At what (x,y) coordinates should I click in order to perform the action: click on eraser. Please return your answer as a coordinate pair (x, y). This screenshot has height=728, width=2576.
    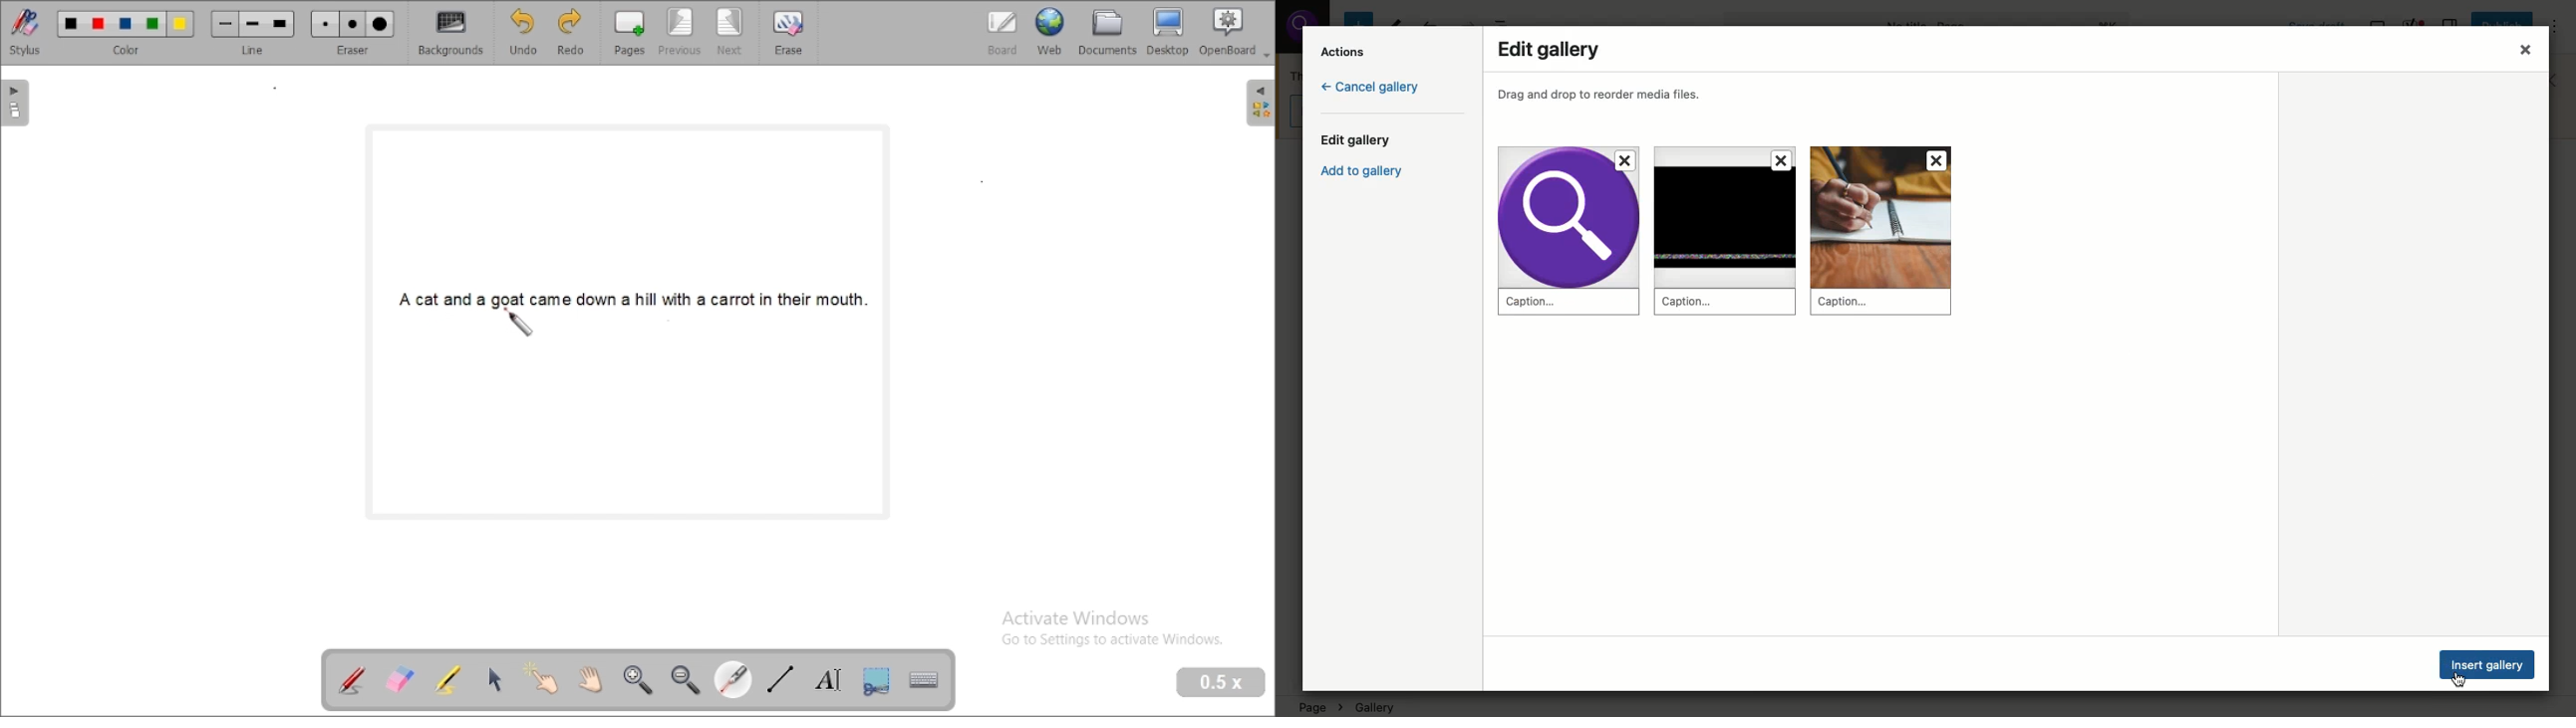
    Looking at the image, I should click on (352, 33).